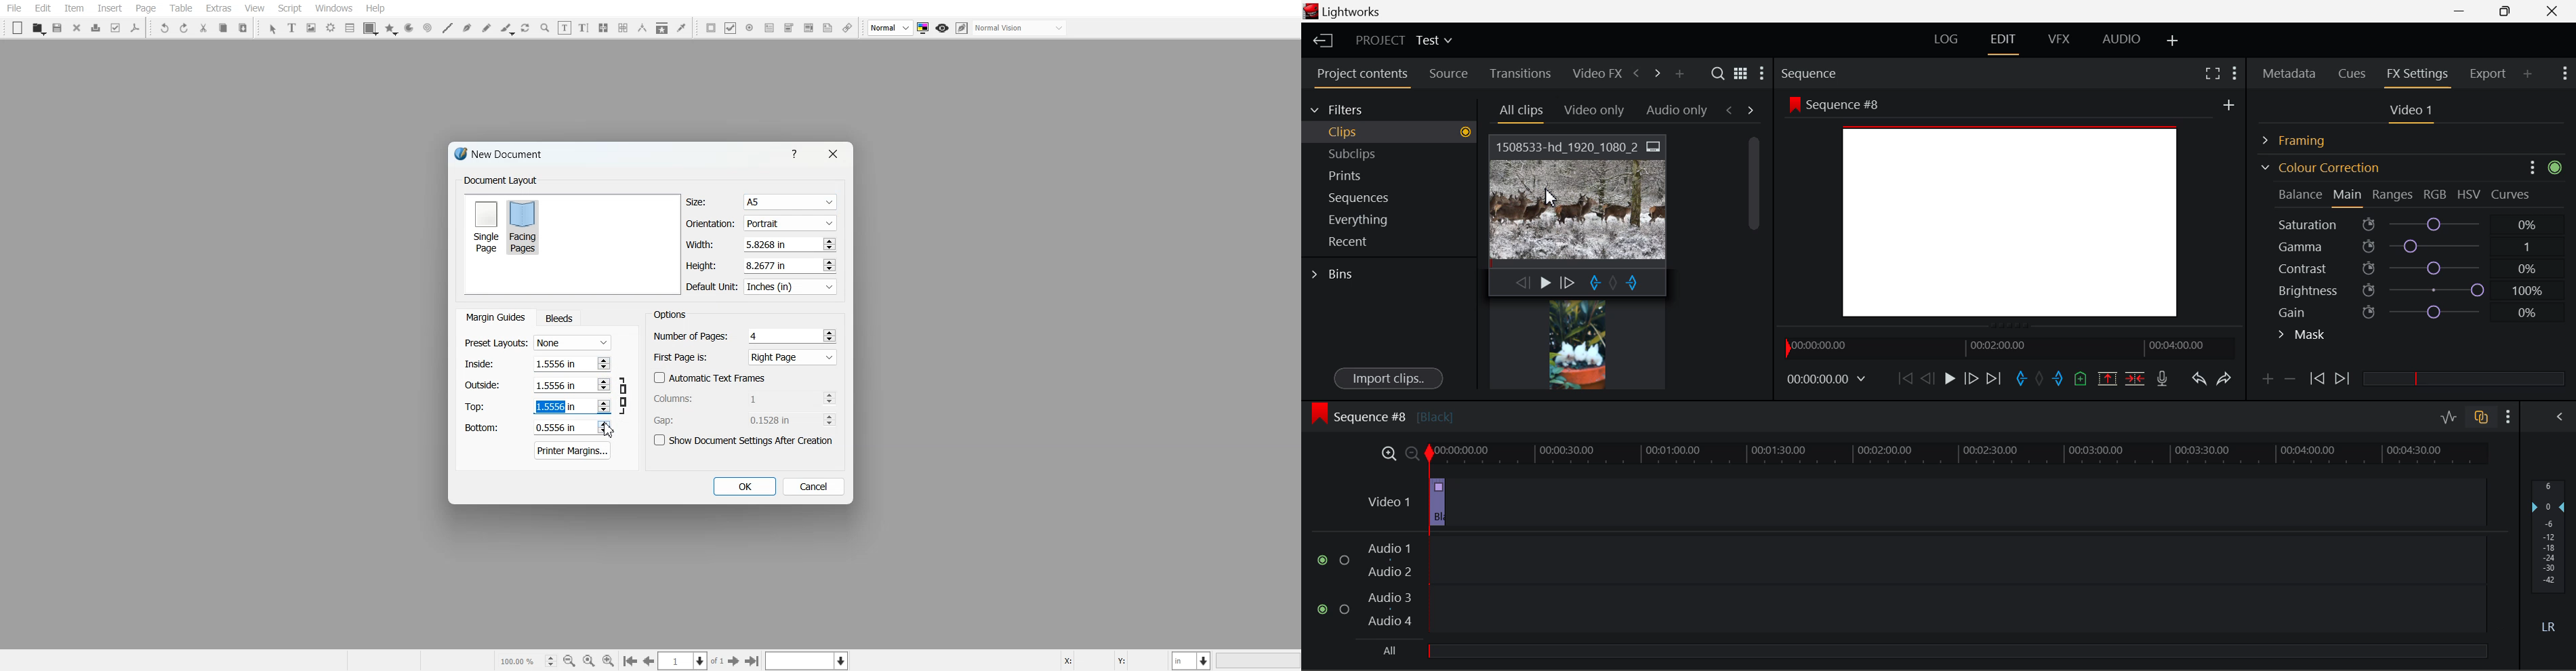 Image resolution: width=2576 pixels, height=672 pixels. I want to click on Contrast, so click(2413, 268).